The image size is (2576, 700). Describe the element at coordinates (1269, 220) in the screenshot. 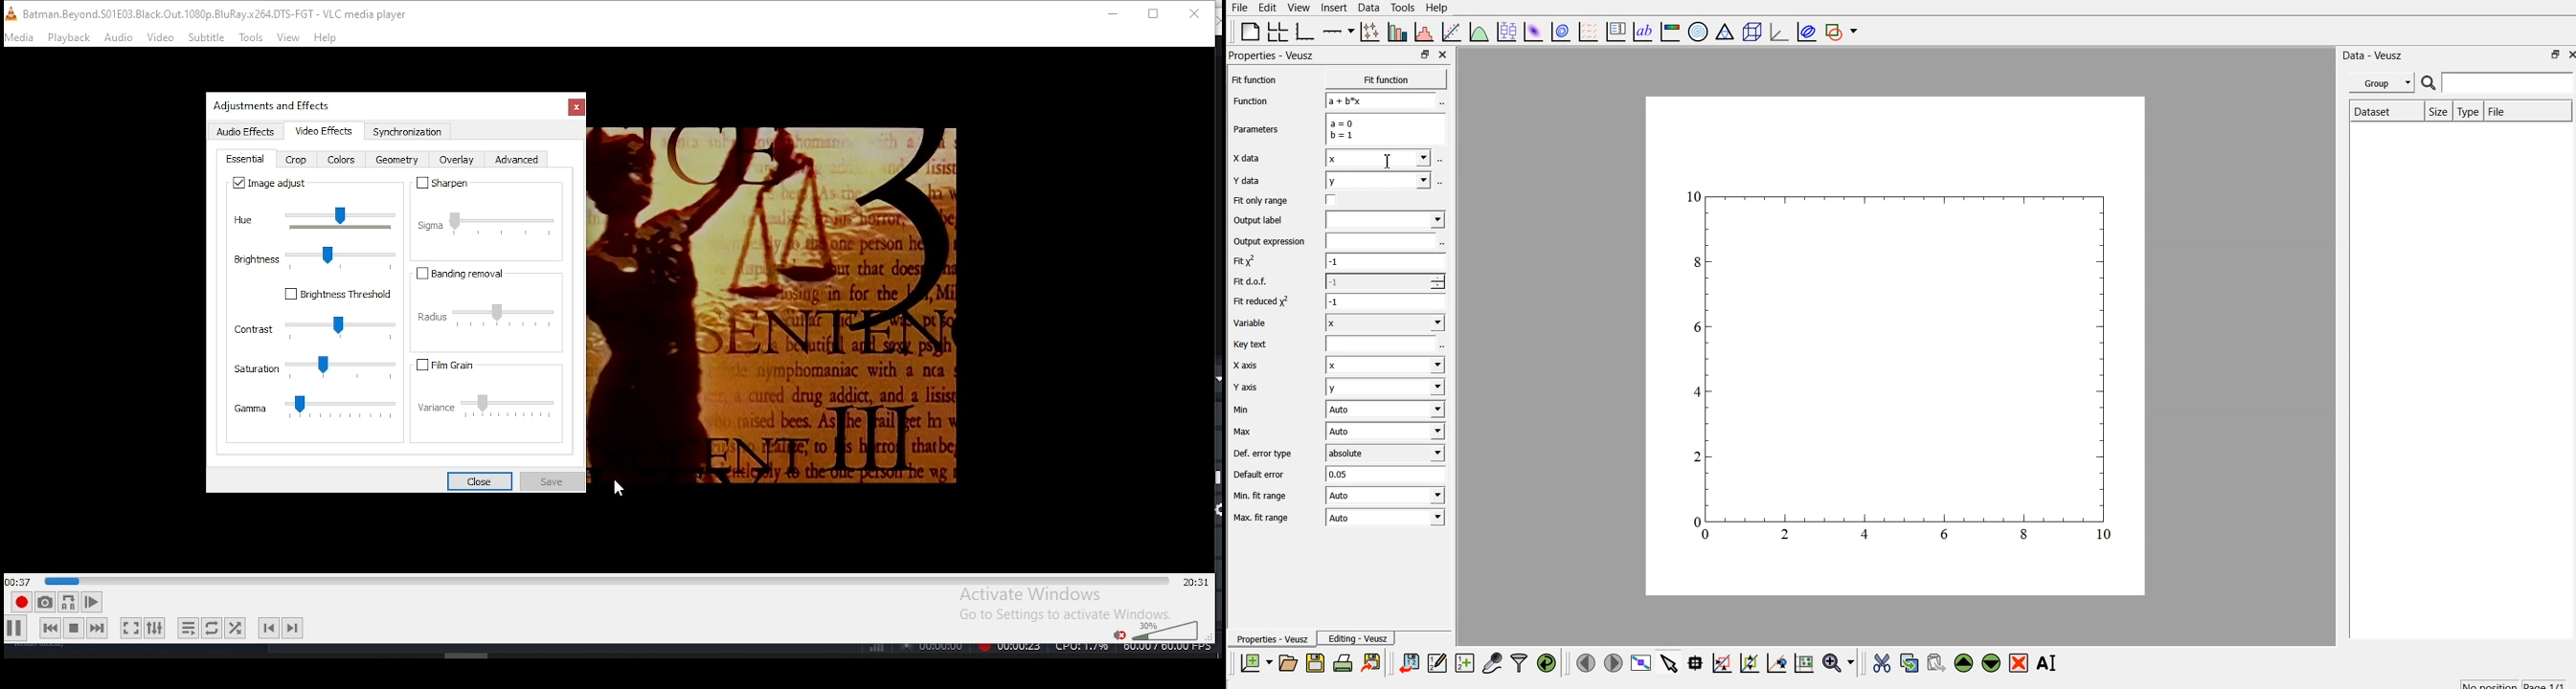

I see `Output label` at that location.